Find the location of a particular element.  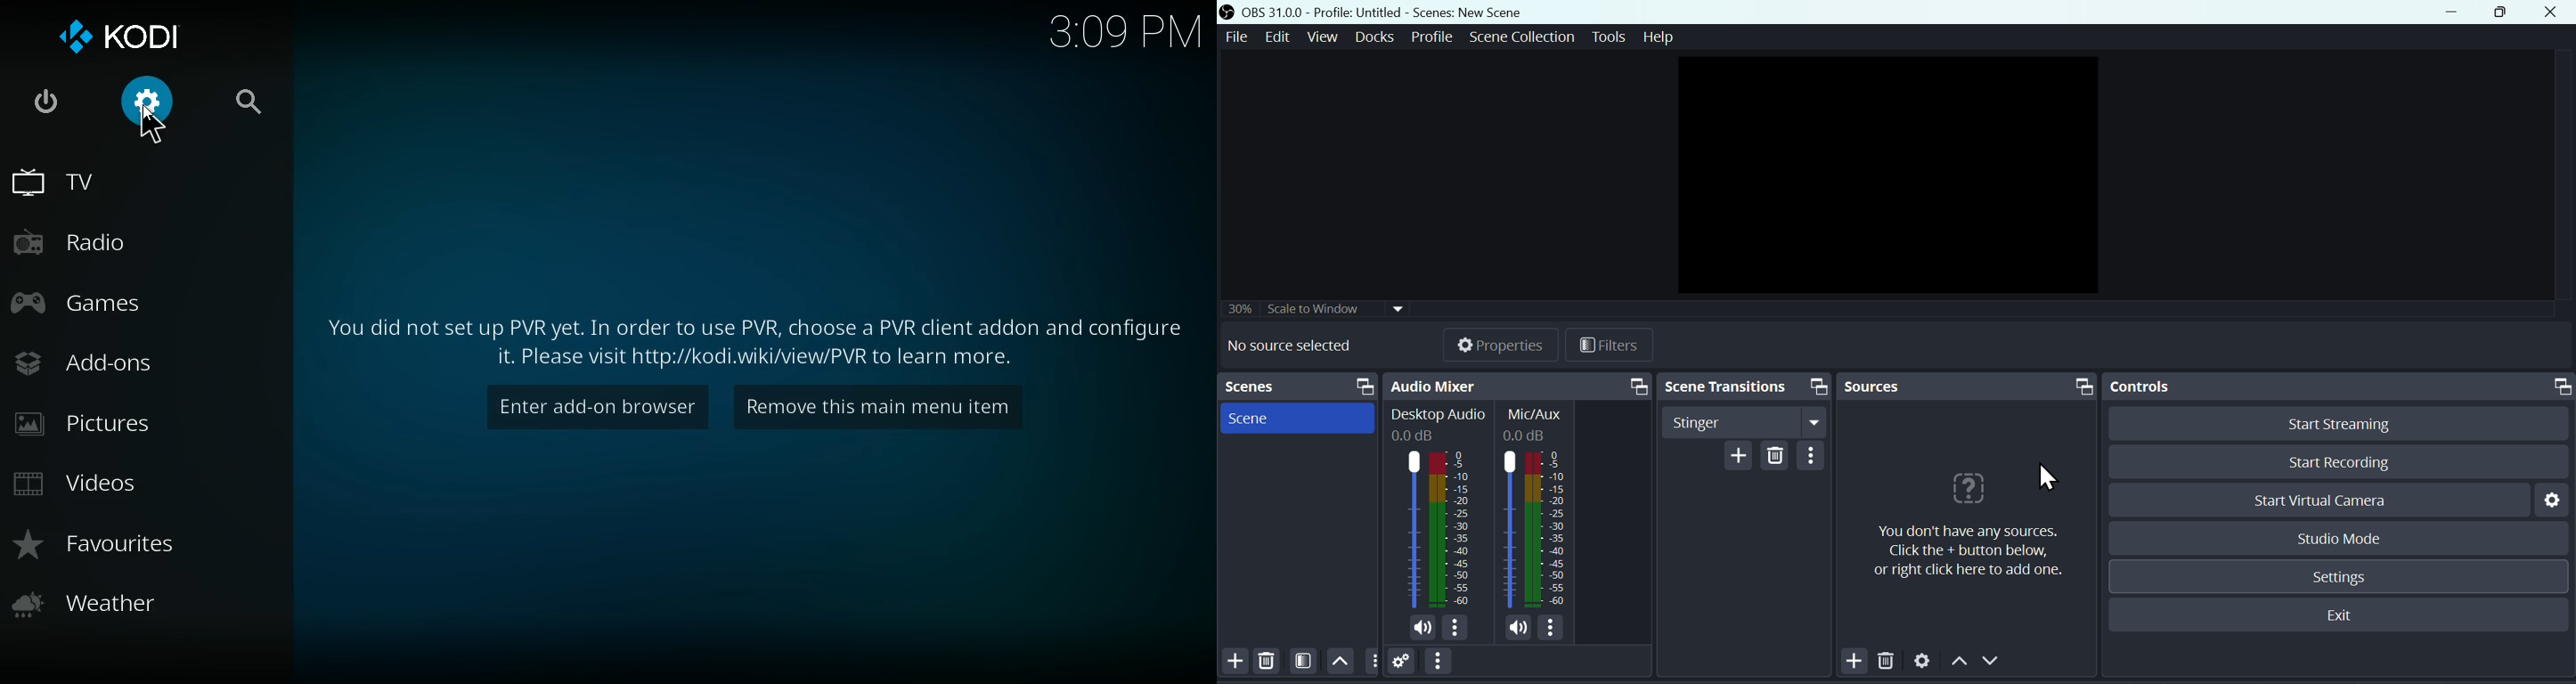

settings is located at coordinates (149, 111).